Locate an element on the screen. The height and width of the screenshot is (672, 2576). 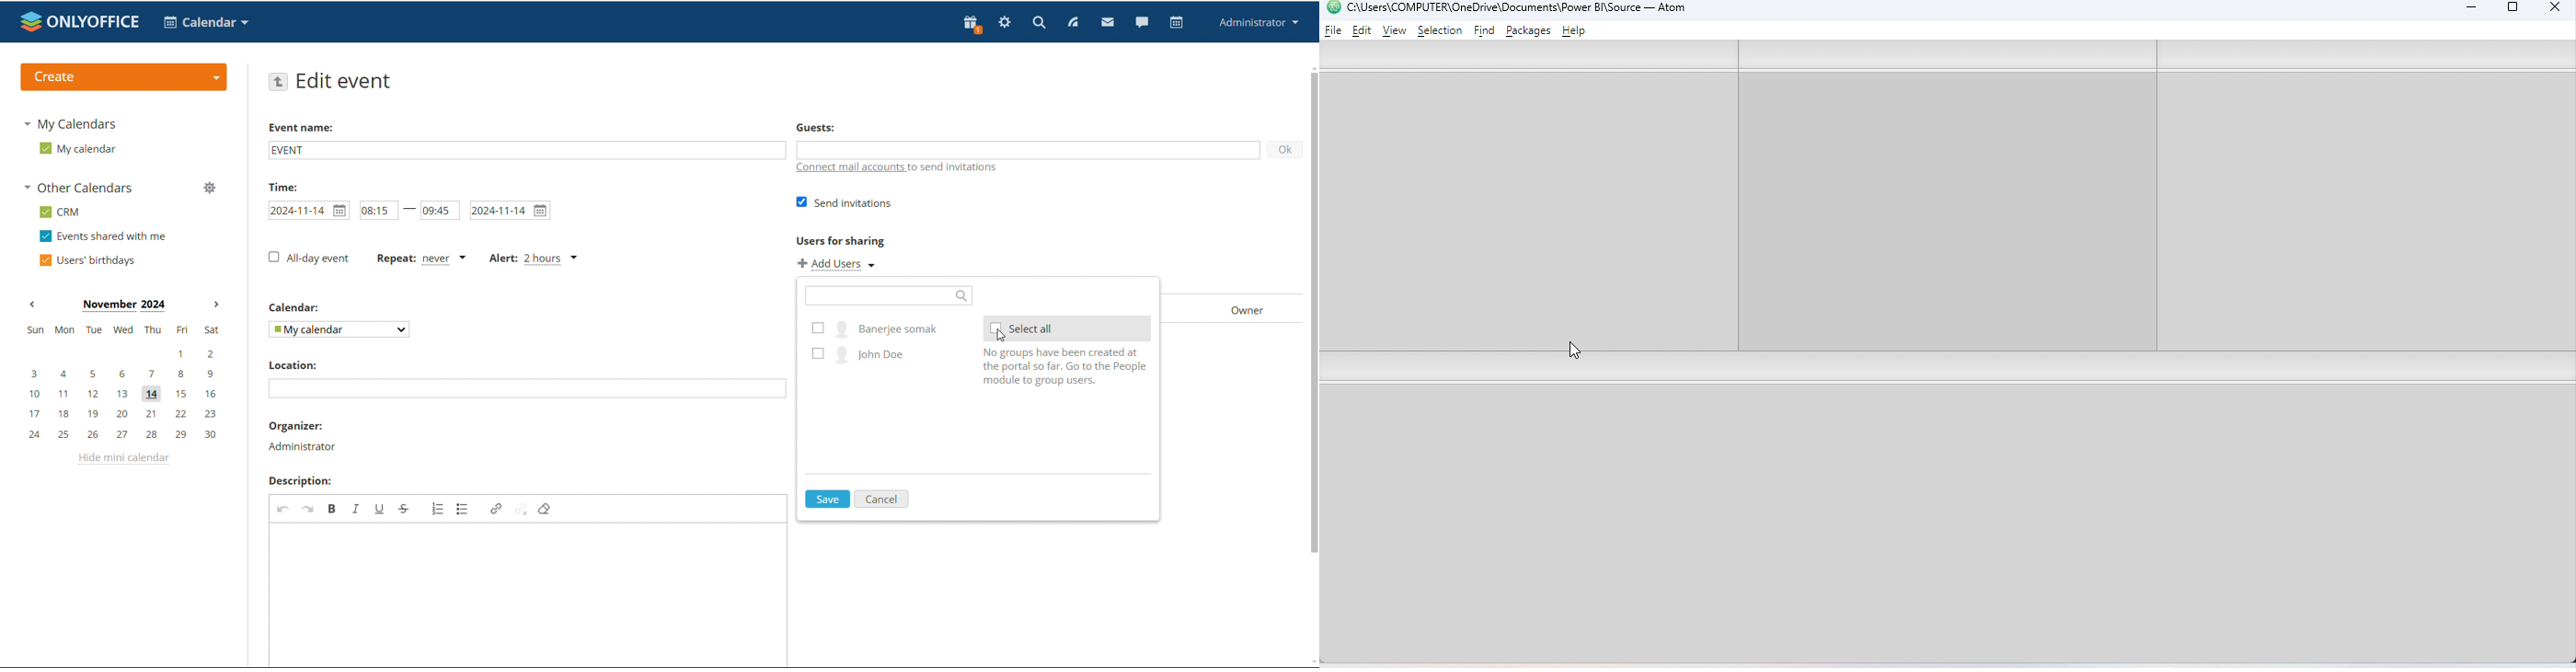
select application is located at coordinates (205, 23).